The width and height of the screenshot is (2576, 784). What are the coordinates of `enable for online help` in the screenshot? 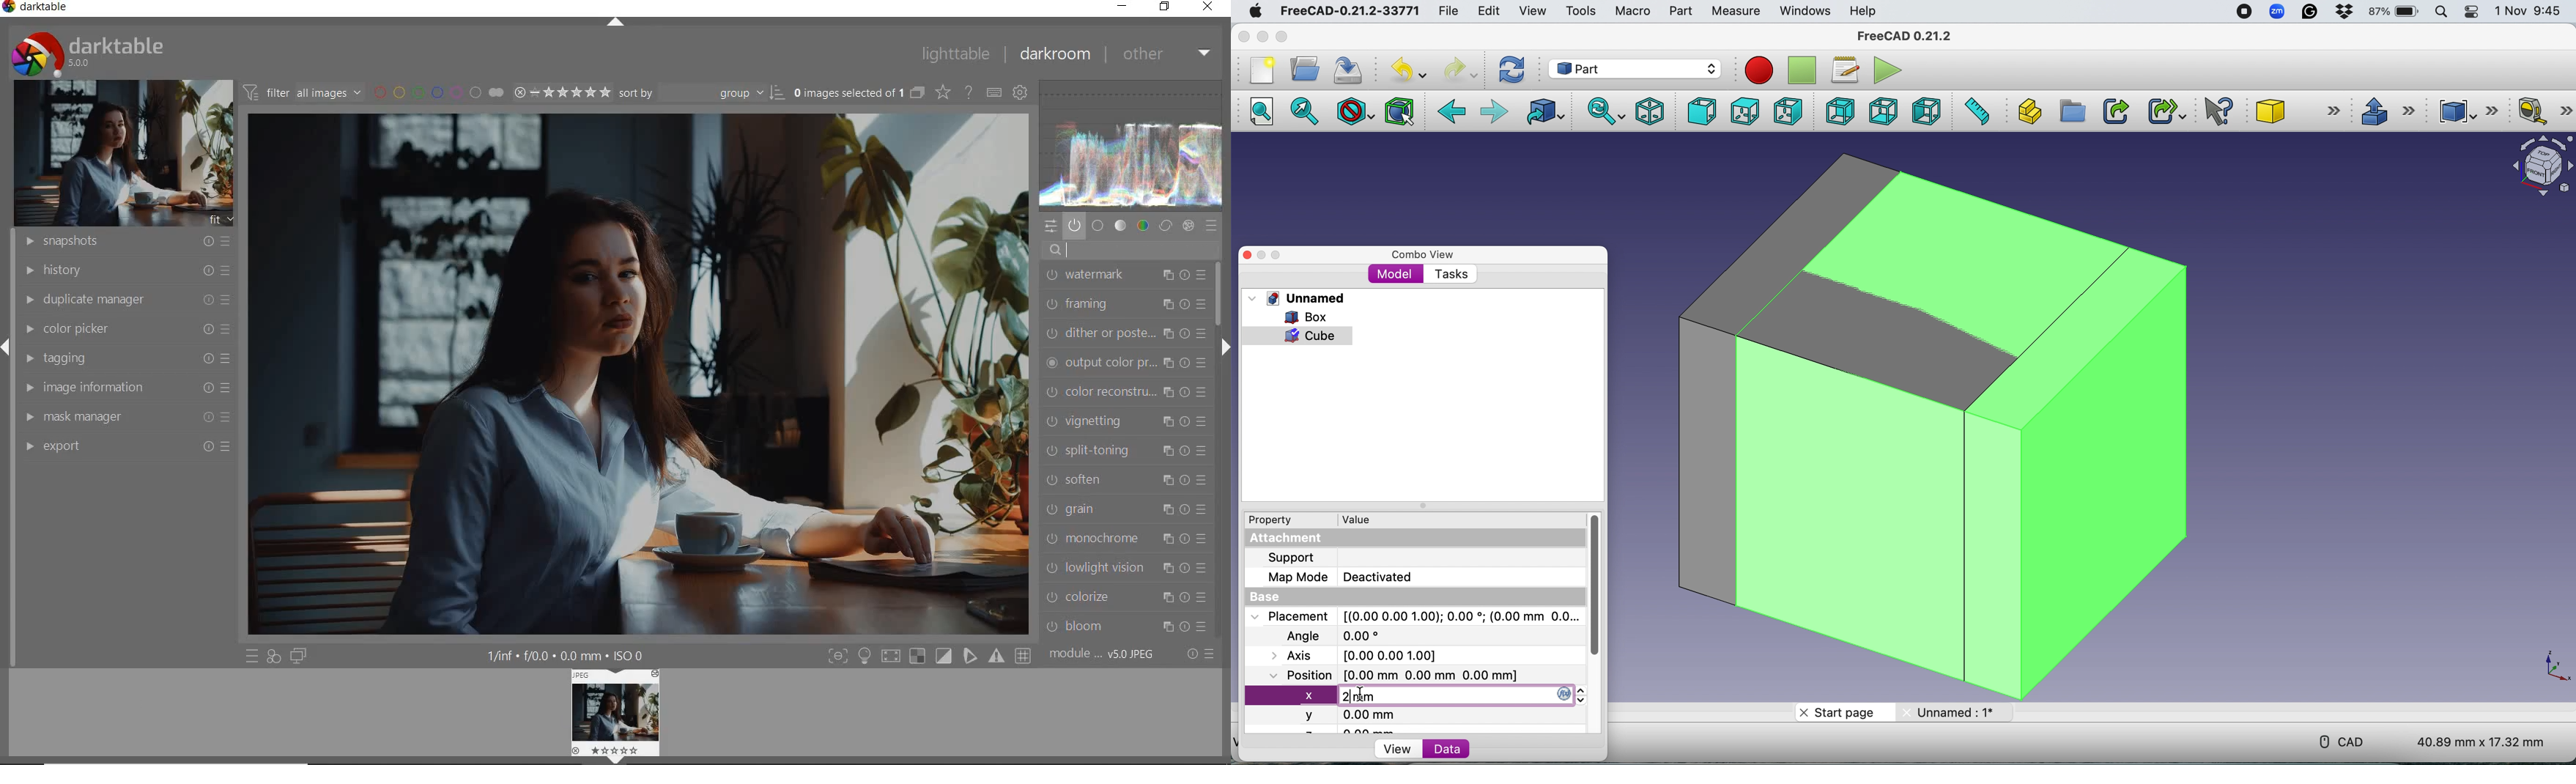 It's located at (969, 93).